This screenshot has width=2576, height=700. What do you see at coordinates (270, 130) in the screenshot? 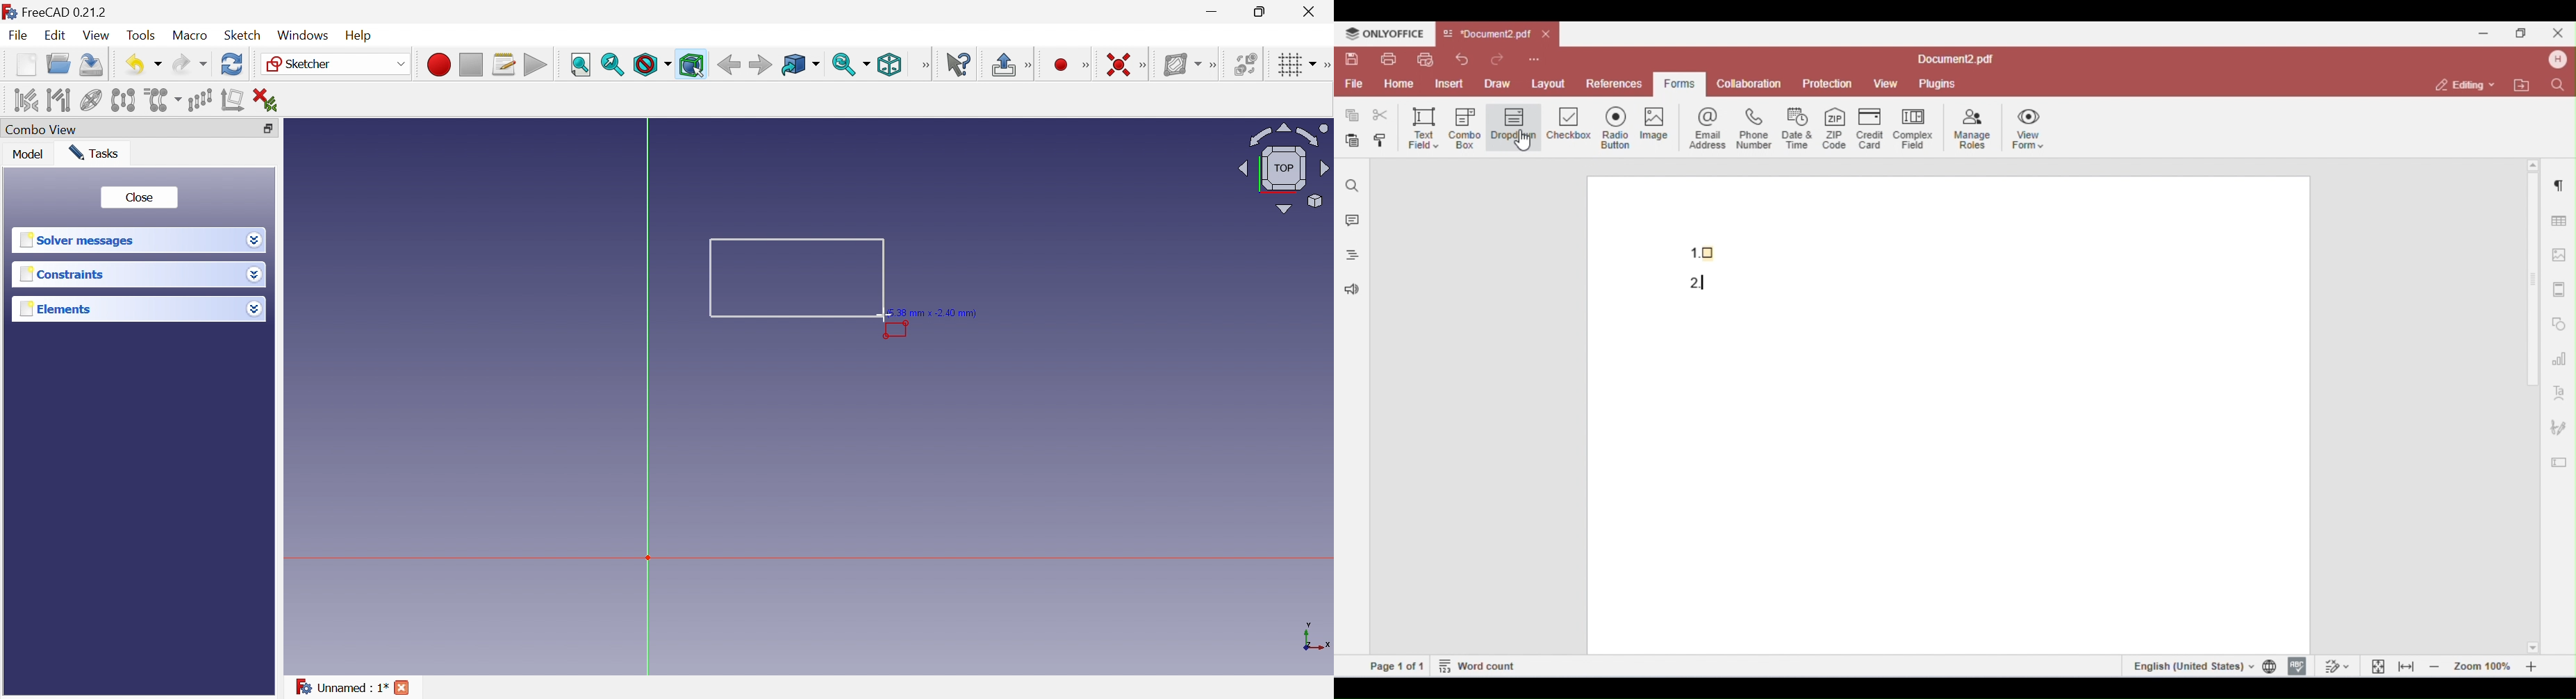
I see `Restore down` at bounding box center [270, 130].